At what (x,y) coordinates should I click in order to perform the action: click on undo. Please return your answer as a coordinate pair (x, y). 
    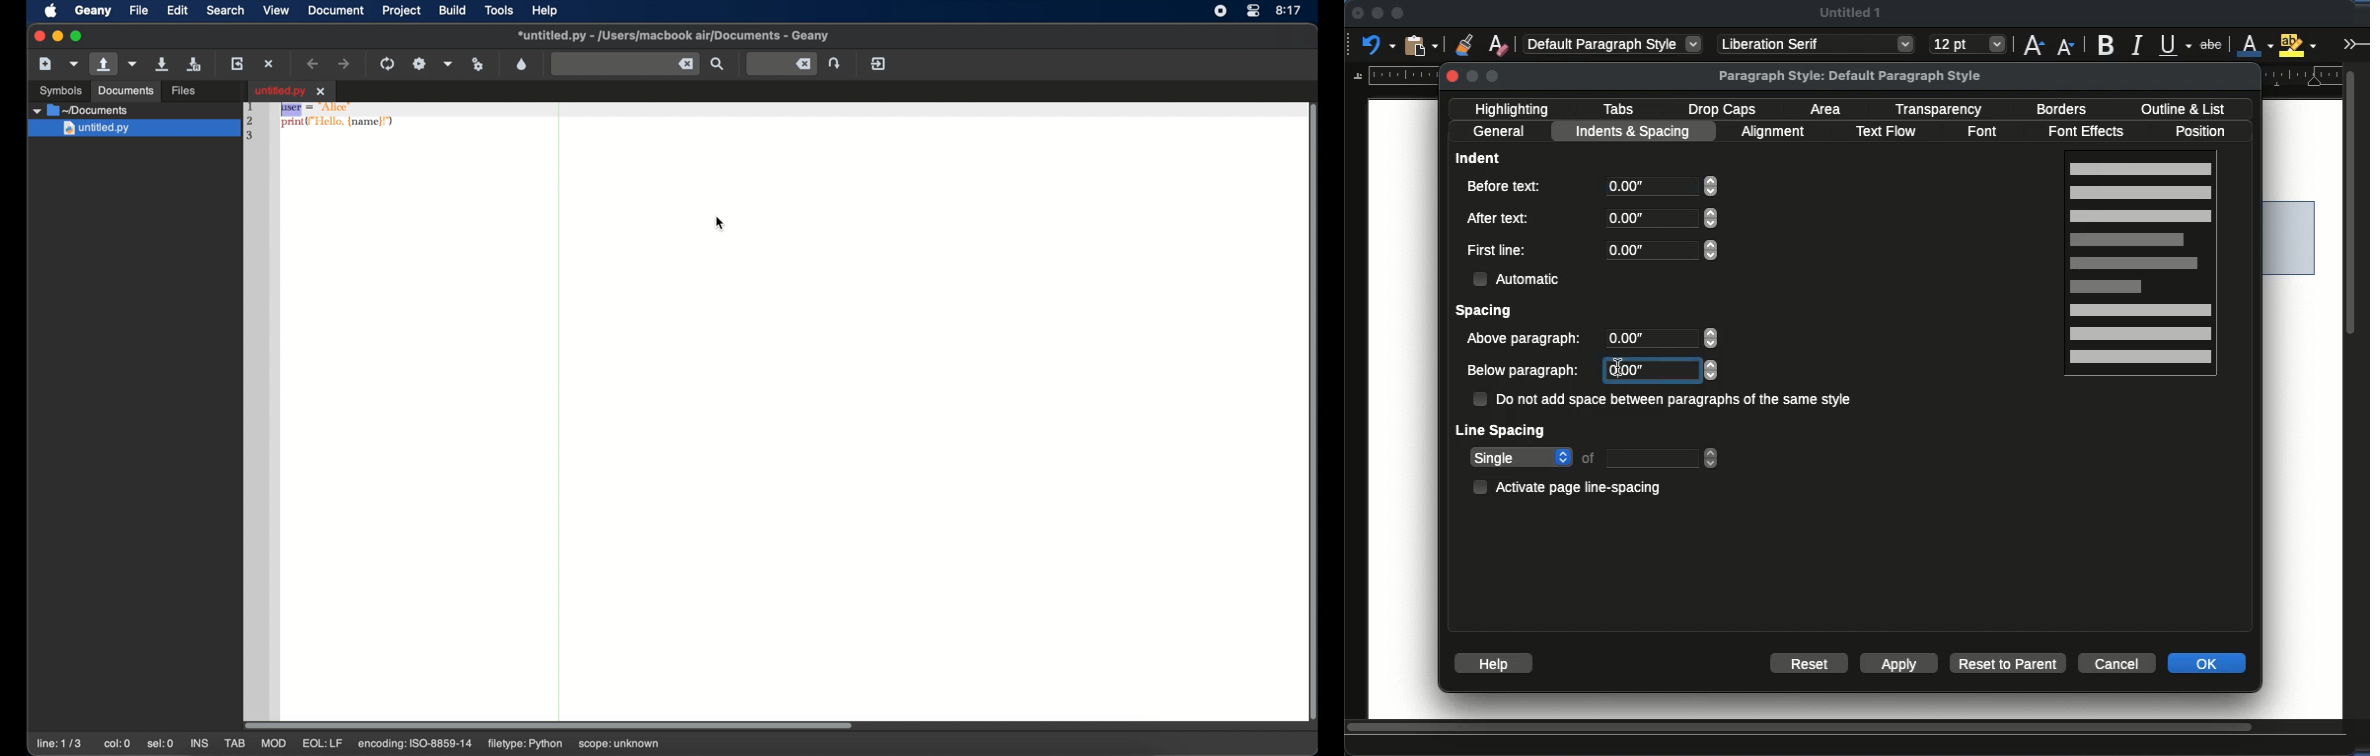
    Looking at the image, I should click on (1379, 44).